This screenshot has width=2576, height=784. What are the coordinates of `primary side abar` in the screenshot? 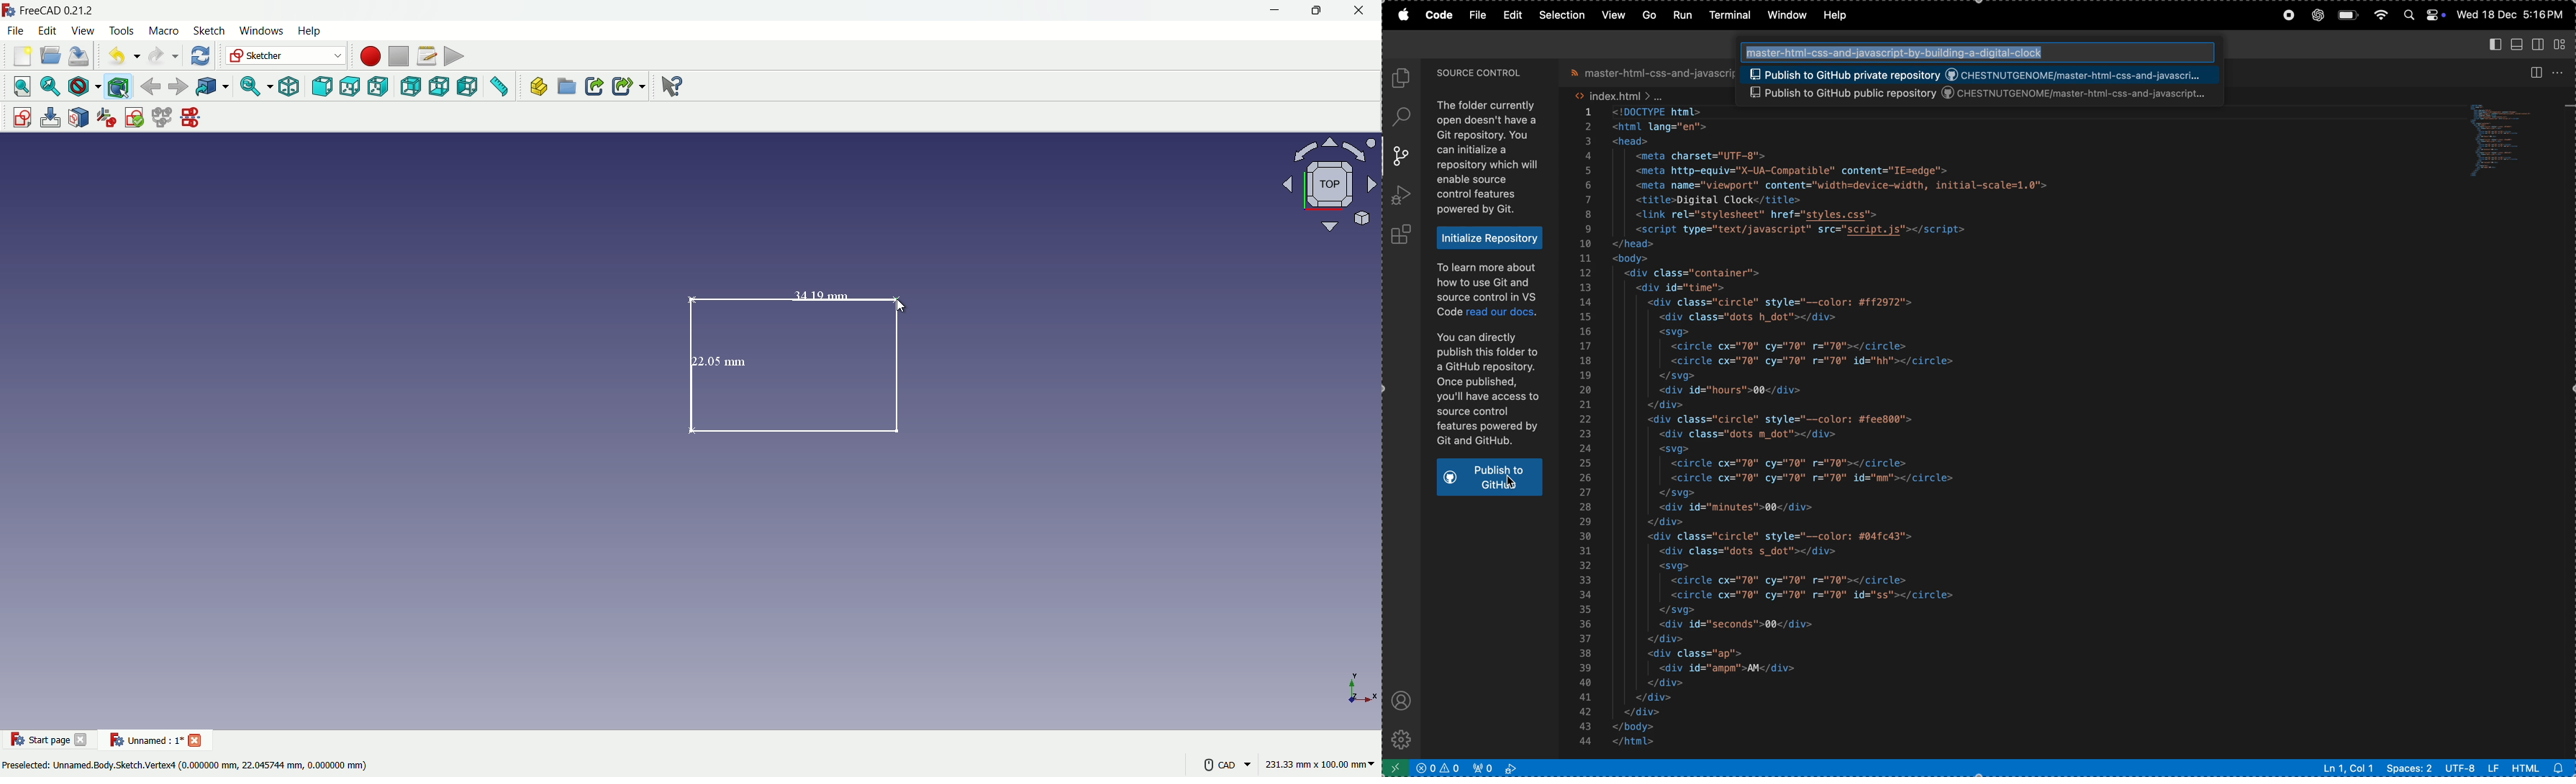 It's located at (2490, 44).